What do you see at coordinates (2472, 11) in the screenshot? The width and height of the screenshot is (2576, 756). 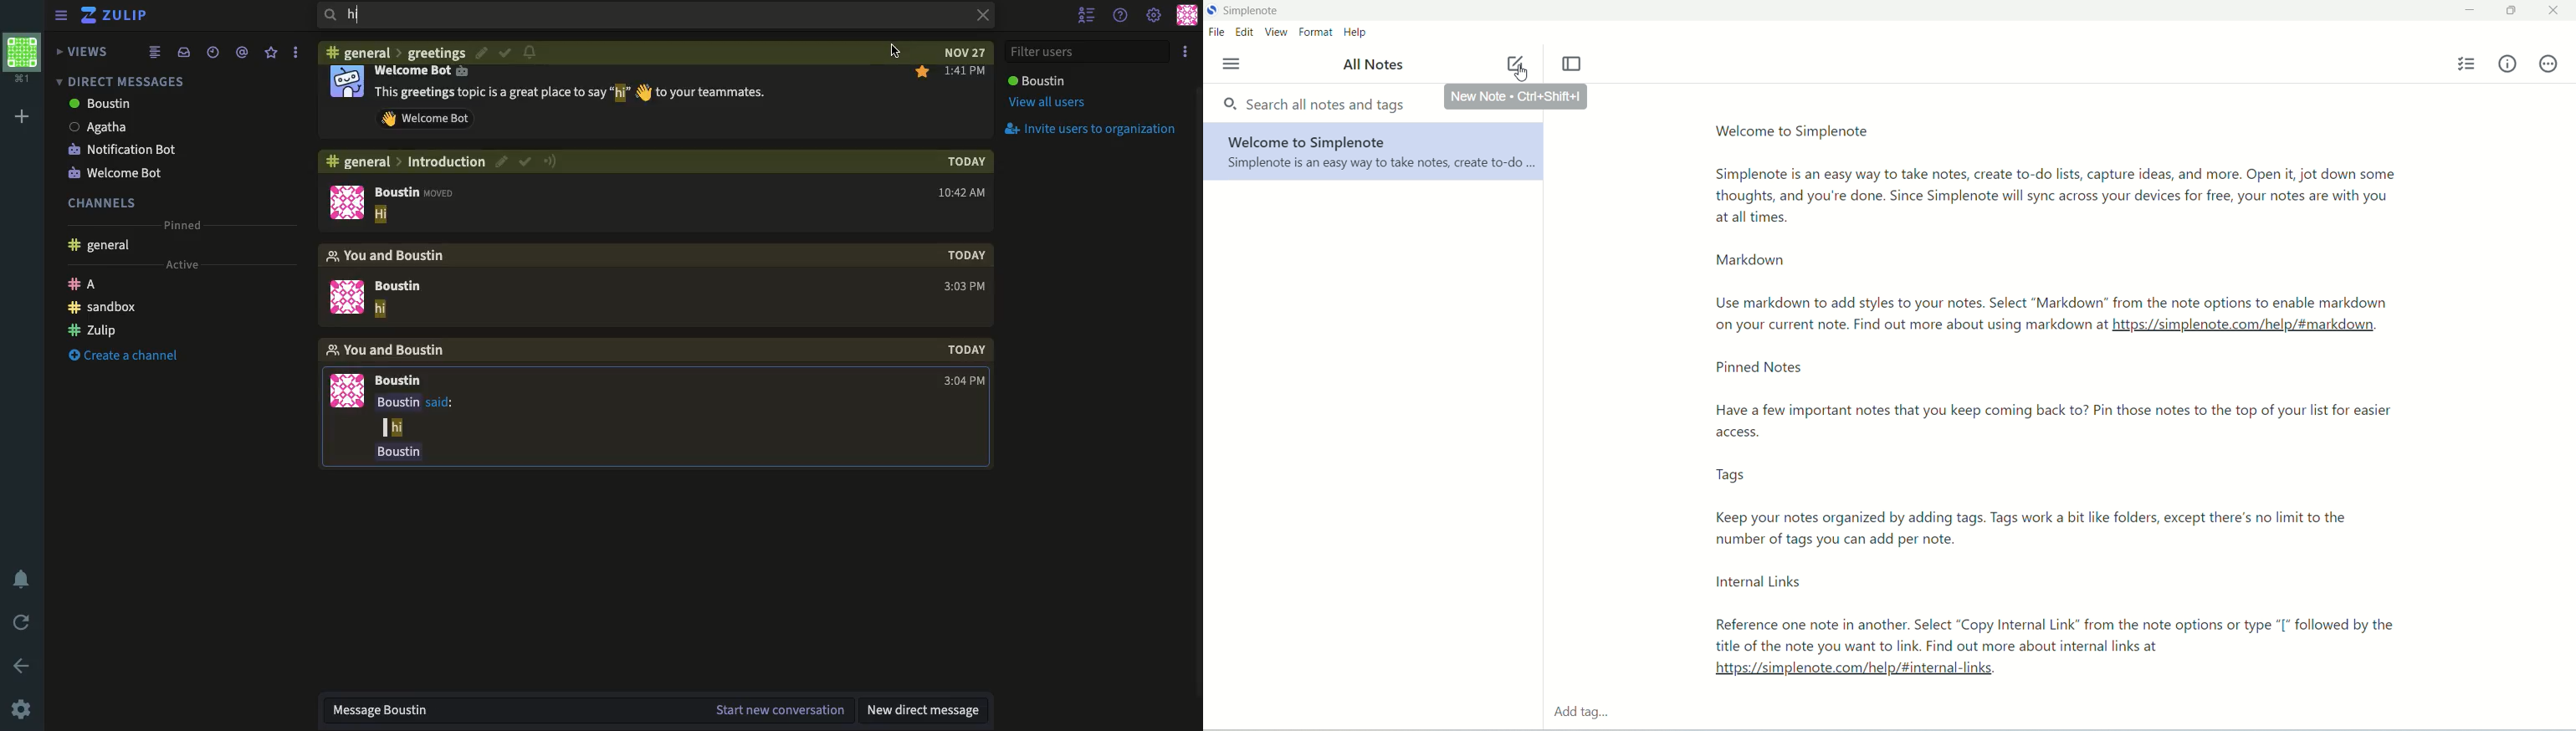 I see `minimize` at bounding box center [2472, 11].